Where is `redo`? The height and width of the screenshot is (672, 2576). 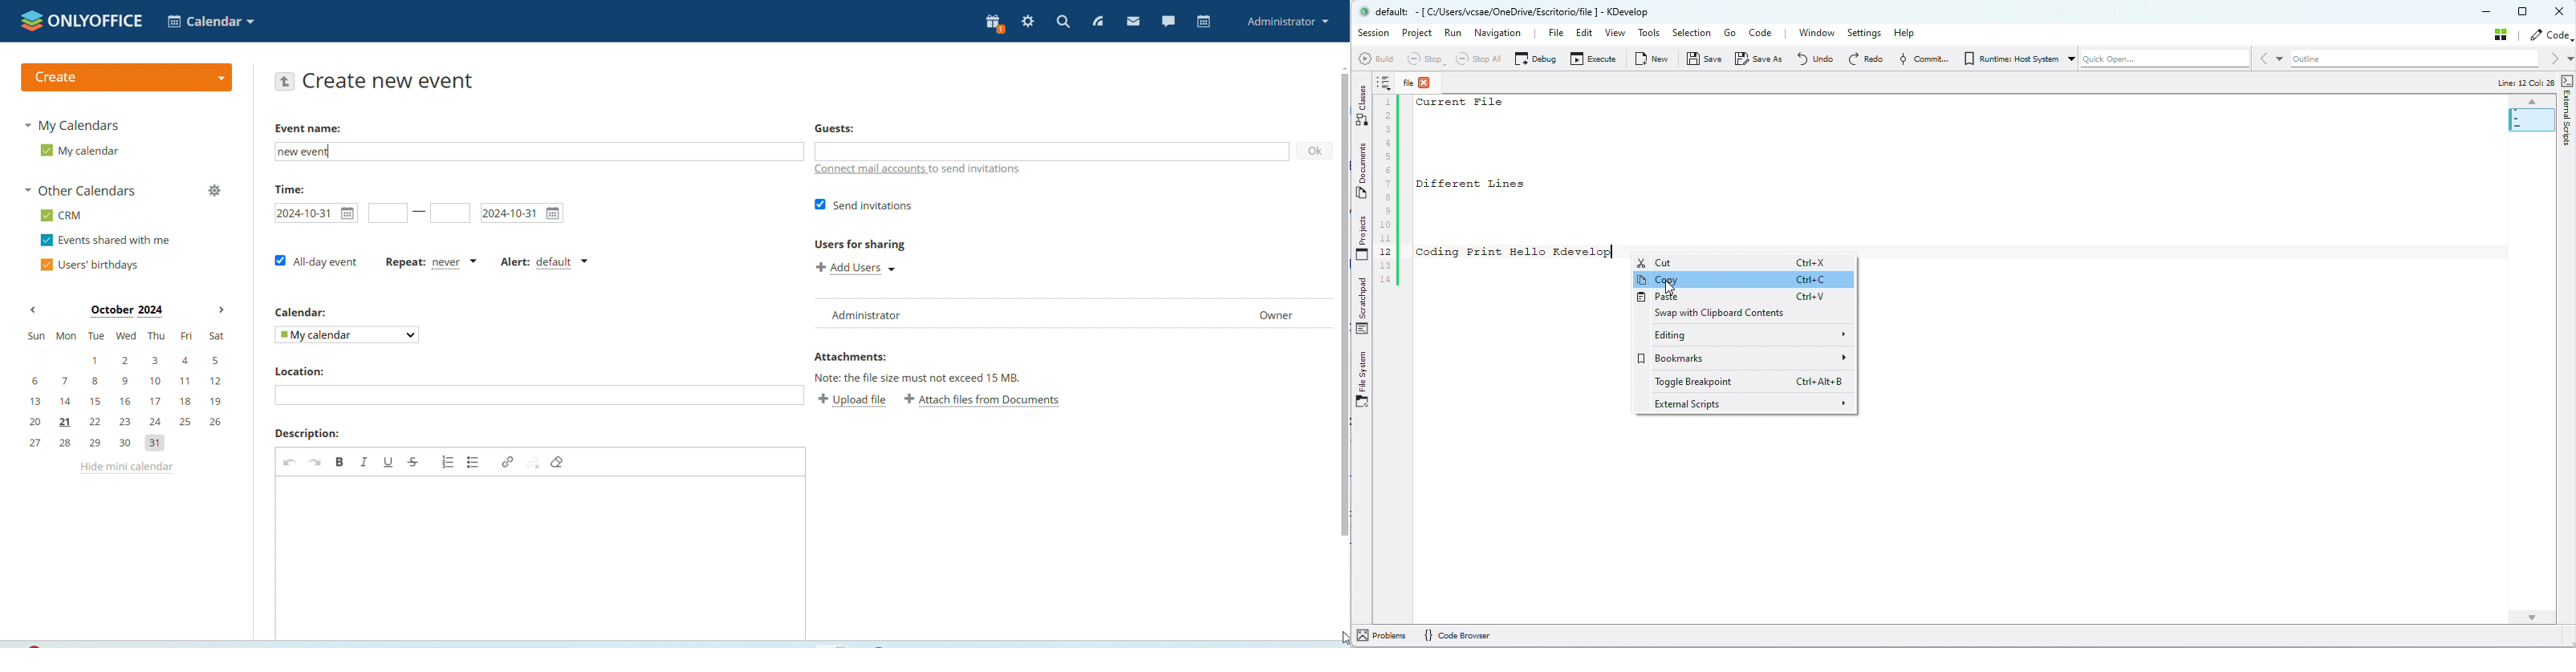 redo is located at coordinates (316, 463).